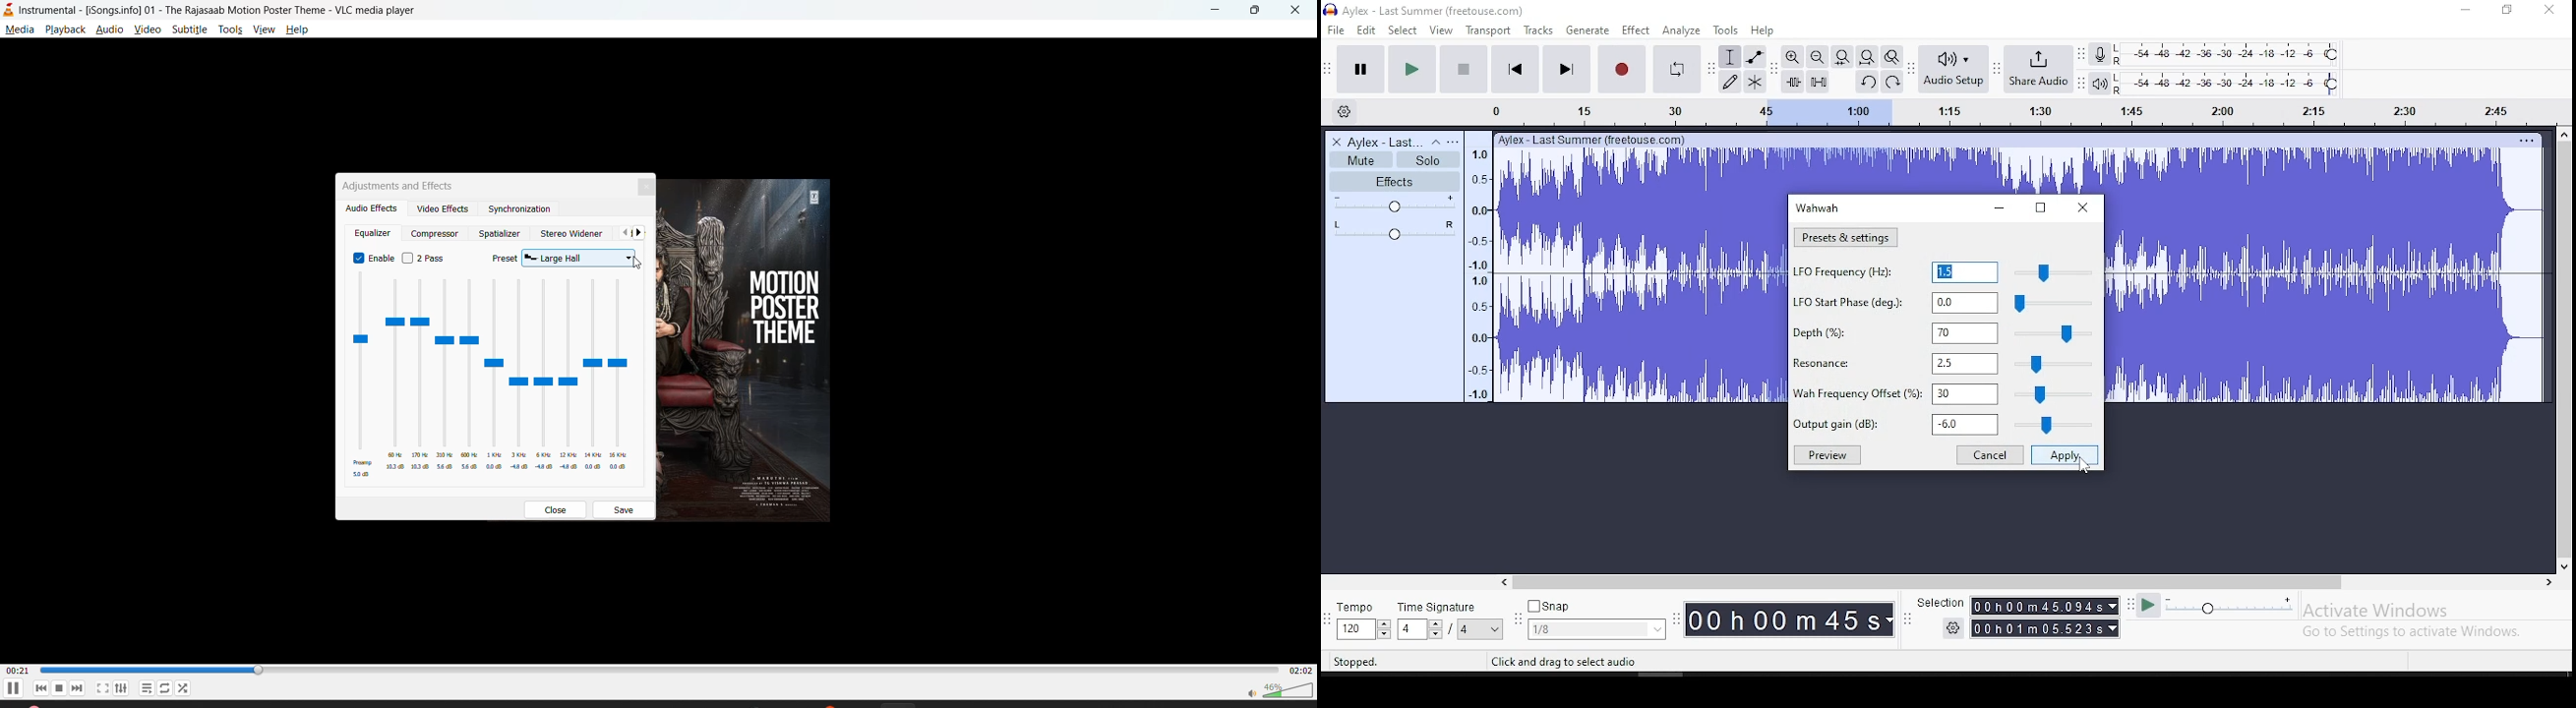 The image size is (2576, 728). What do you see at coordinates (1641, 276) in the screenshot?
I see `audio track` at bounding box center [1641, 276].